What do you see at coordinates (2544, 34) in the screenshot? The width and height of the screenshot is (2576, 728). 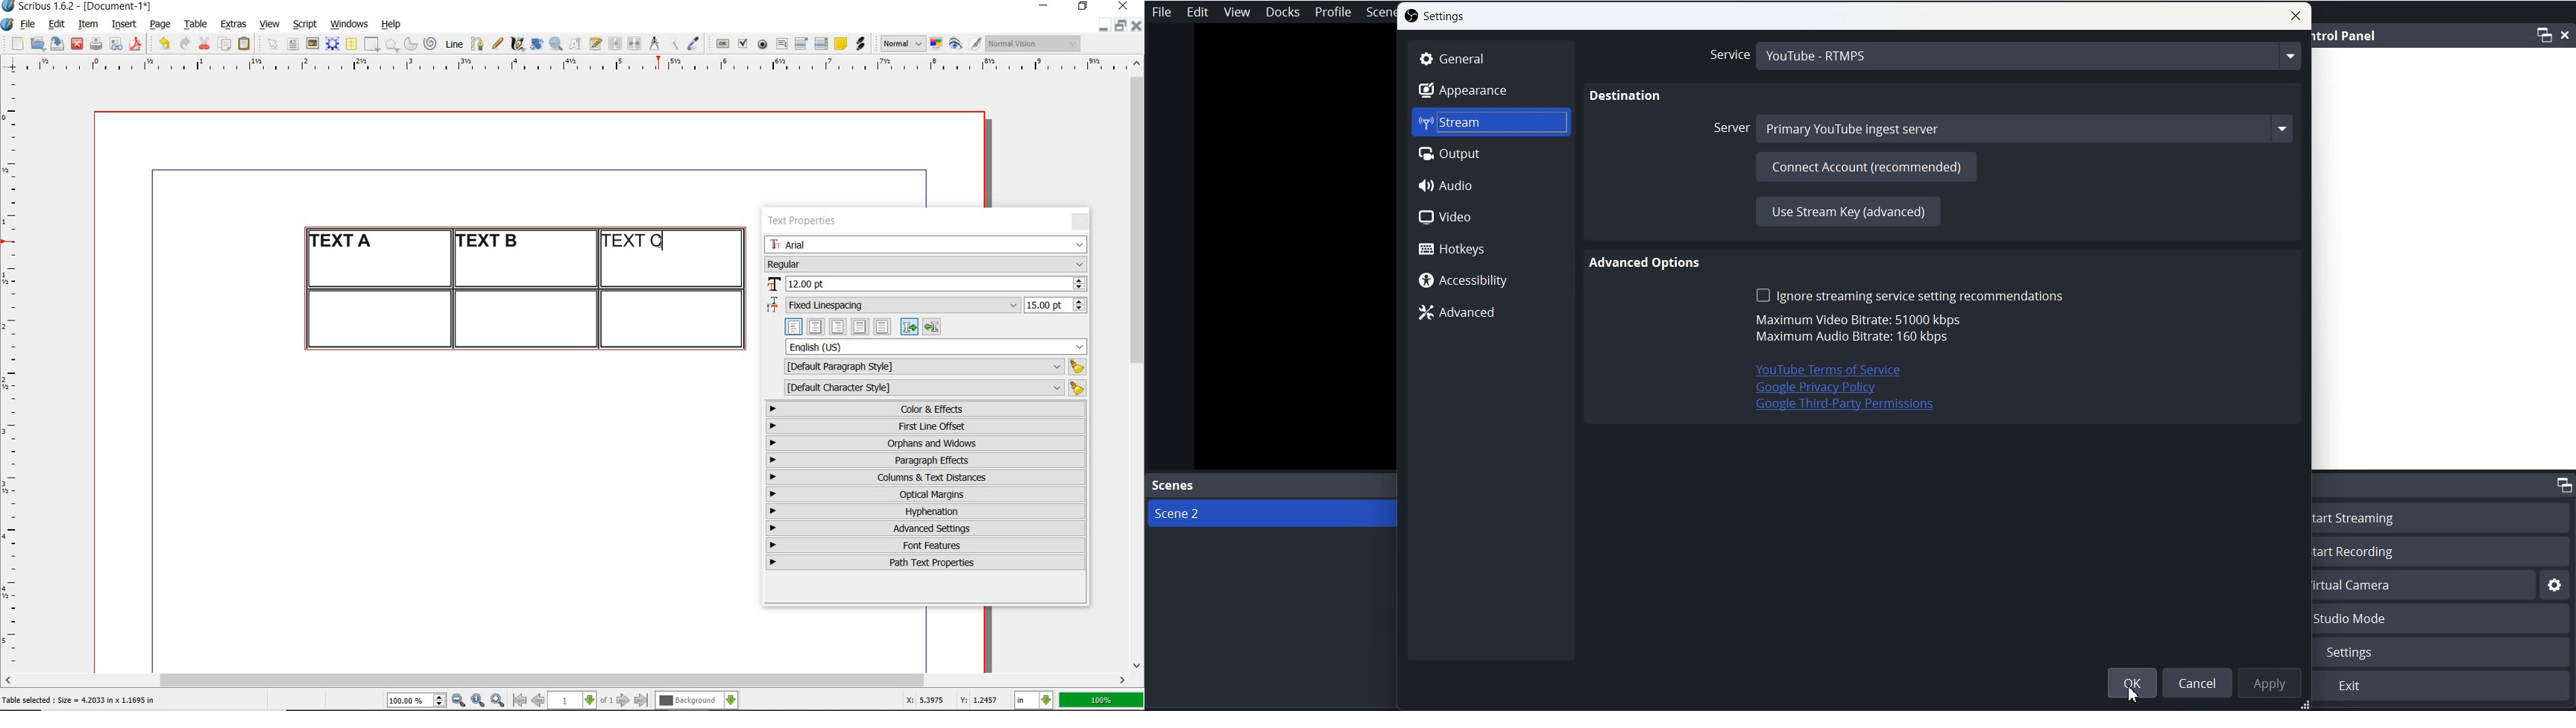 I see `minimise` at bounding box center [2544, 34].